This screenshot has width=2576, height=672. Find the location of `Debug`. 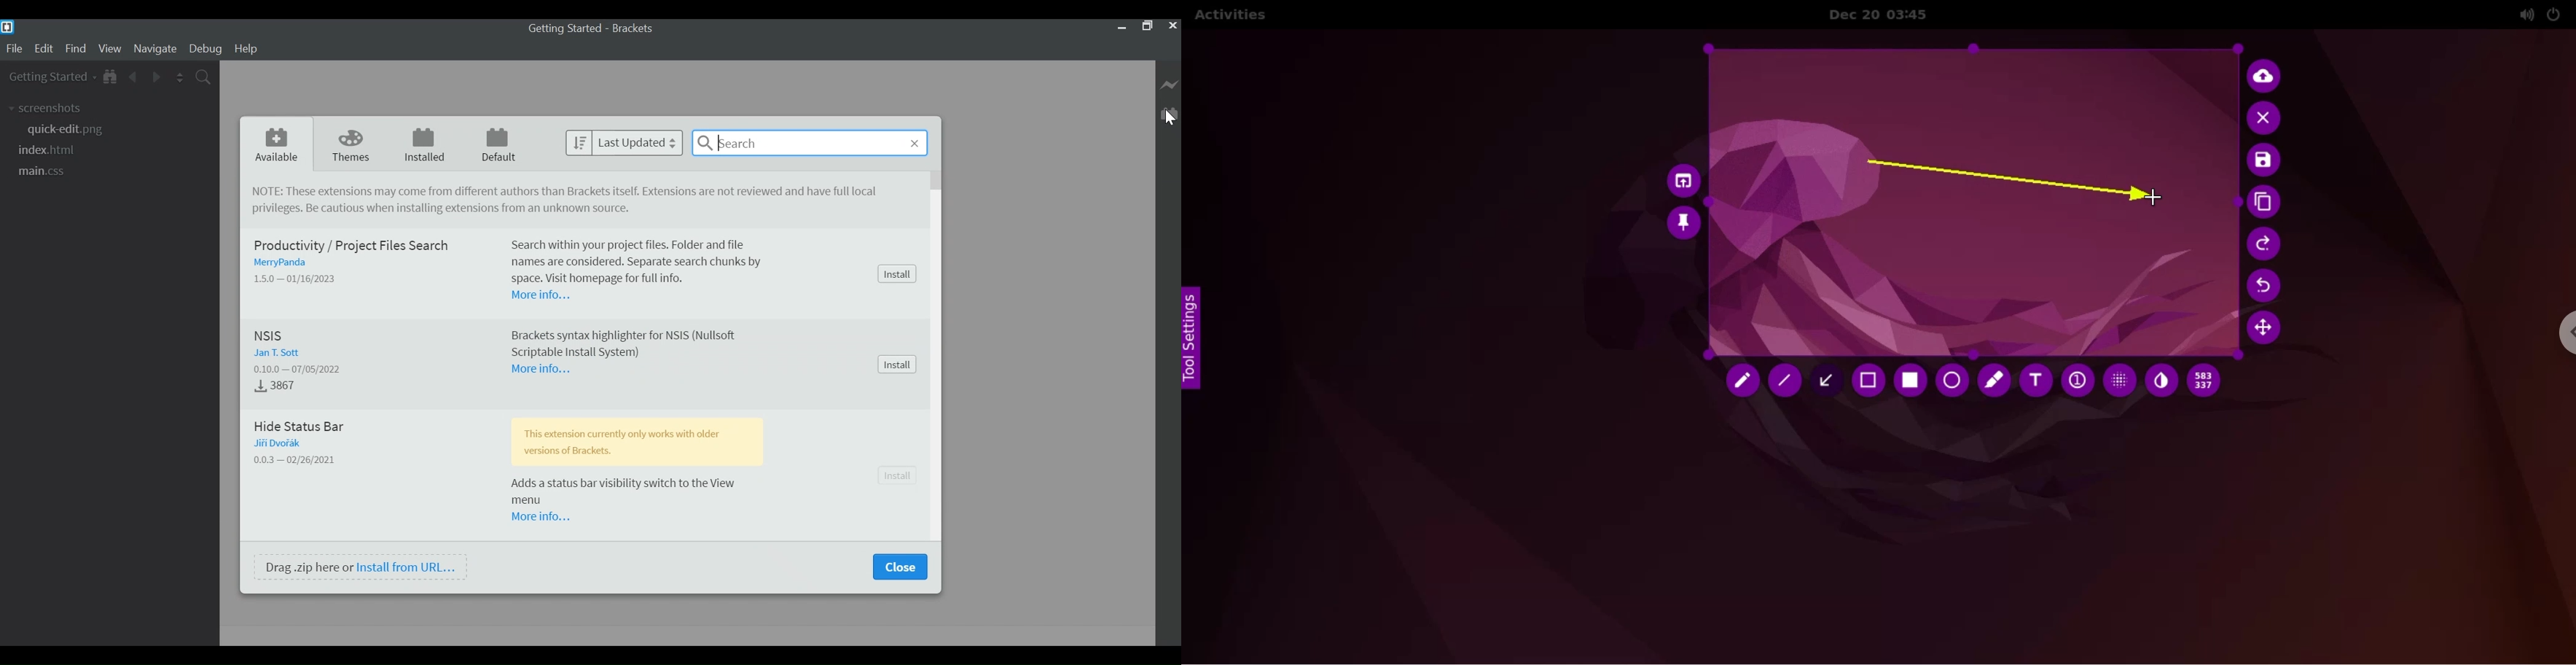

Debug is located at coordinates (206, 50).